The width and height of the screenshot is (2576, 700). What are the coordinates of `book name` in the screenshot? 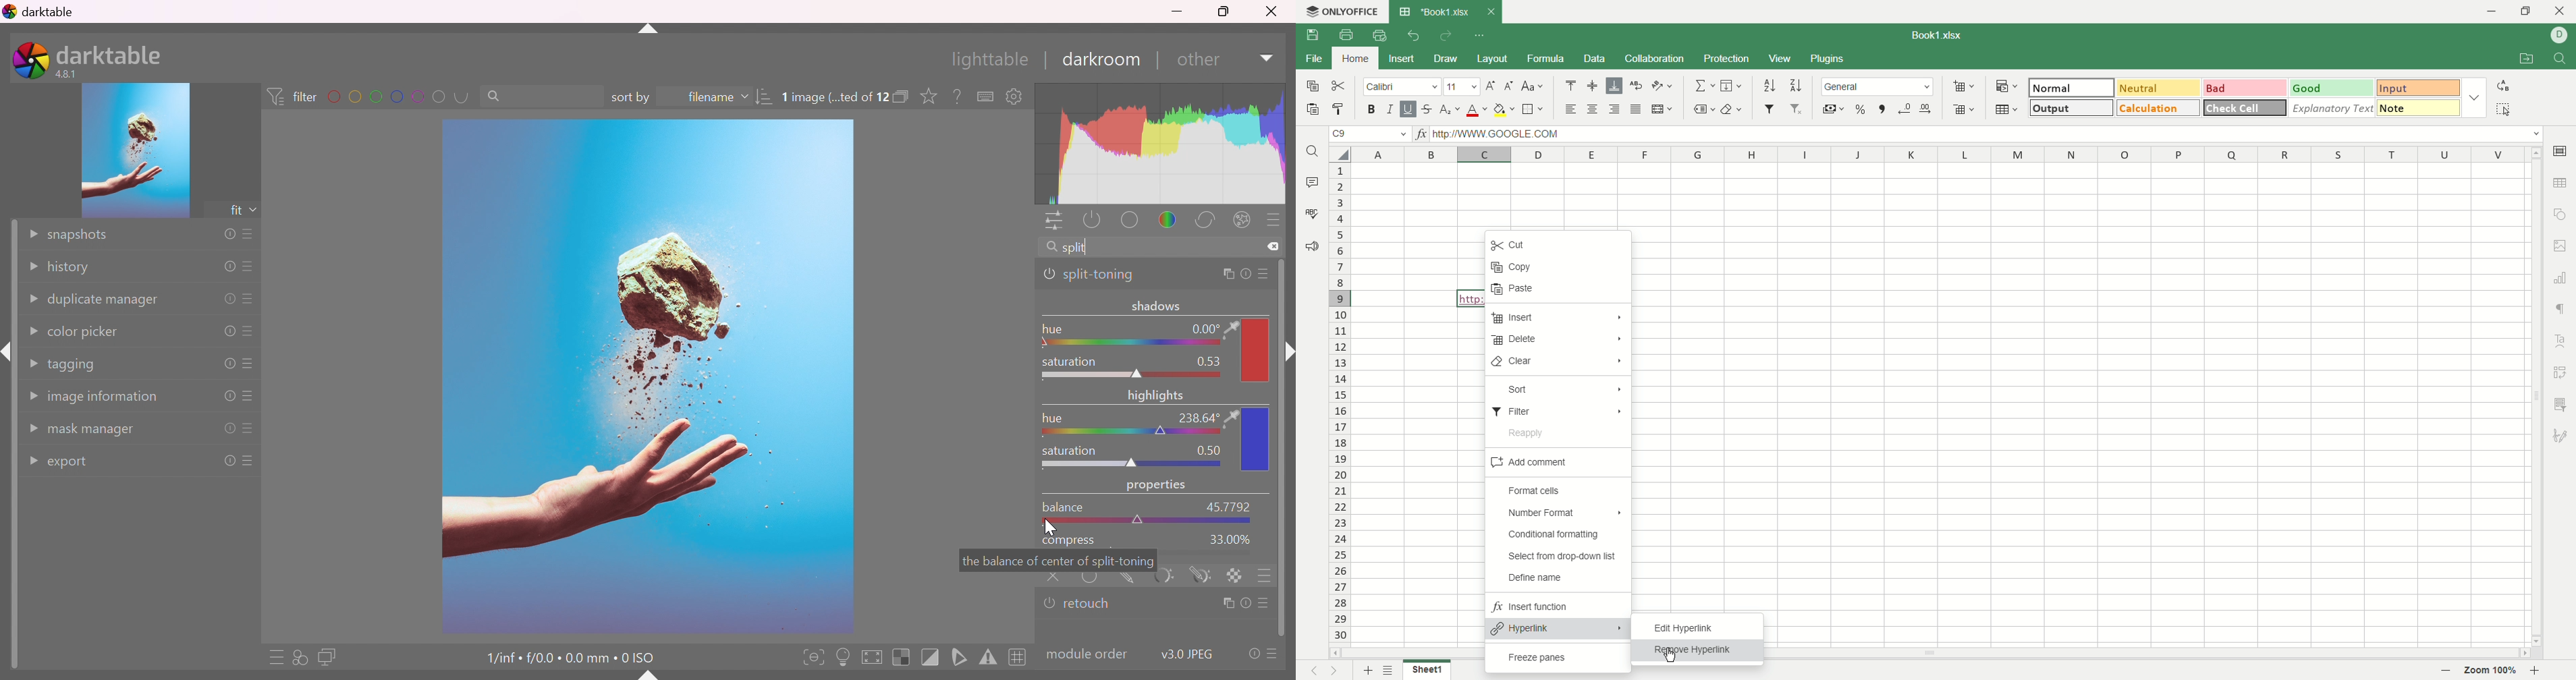 It's located at (1935, 34).